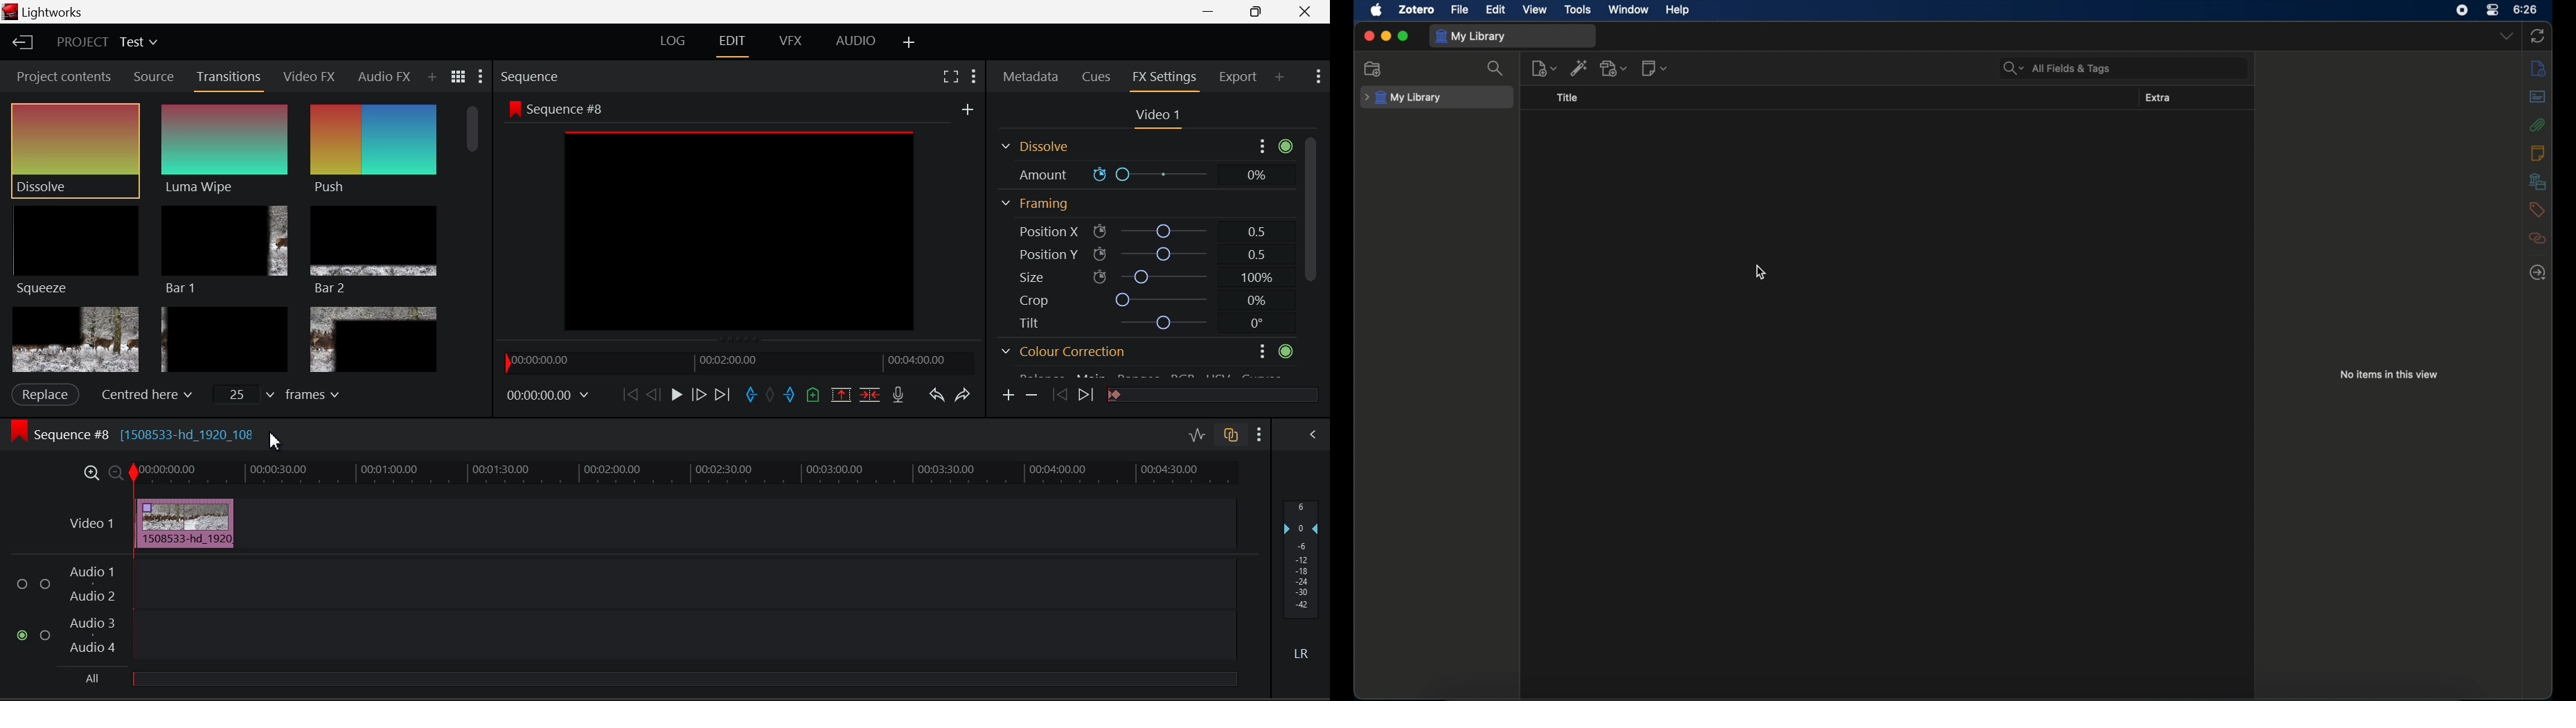  I want to click on extra, so click(2159, 98).